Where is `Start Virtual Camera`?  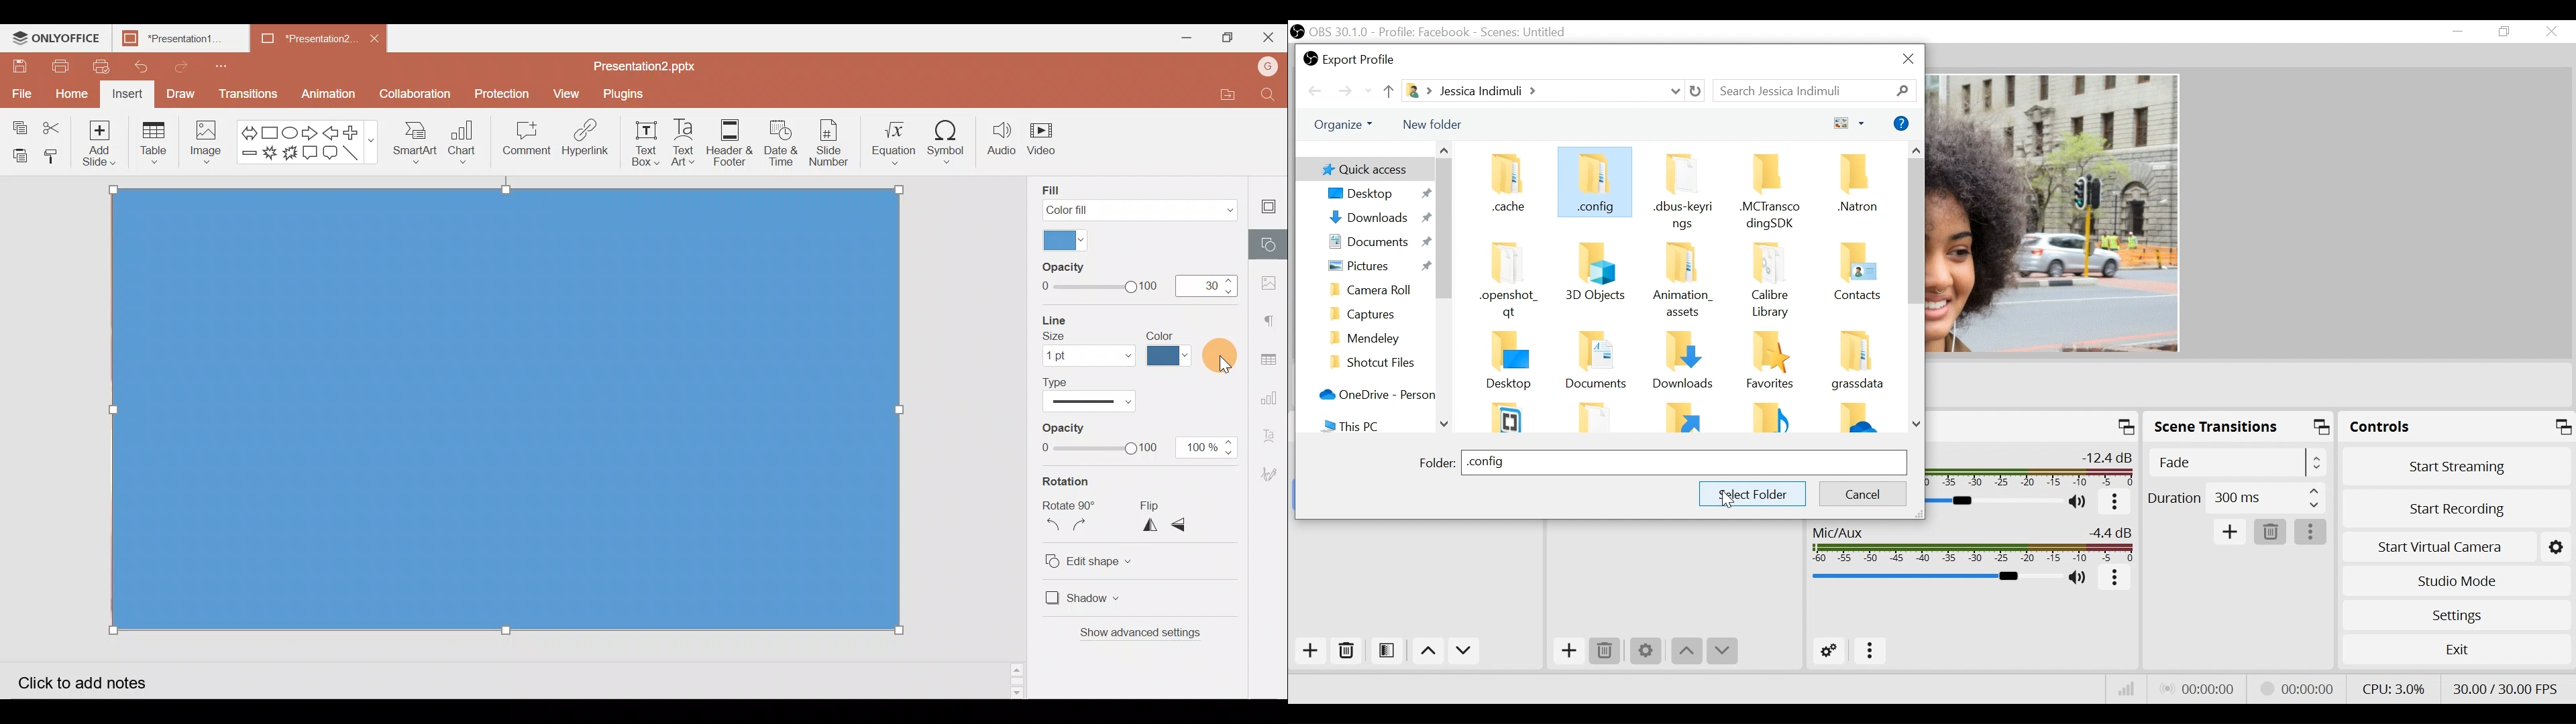 Start Virtual Camera is located at coordinates (2457, 548).